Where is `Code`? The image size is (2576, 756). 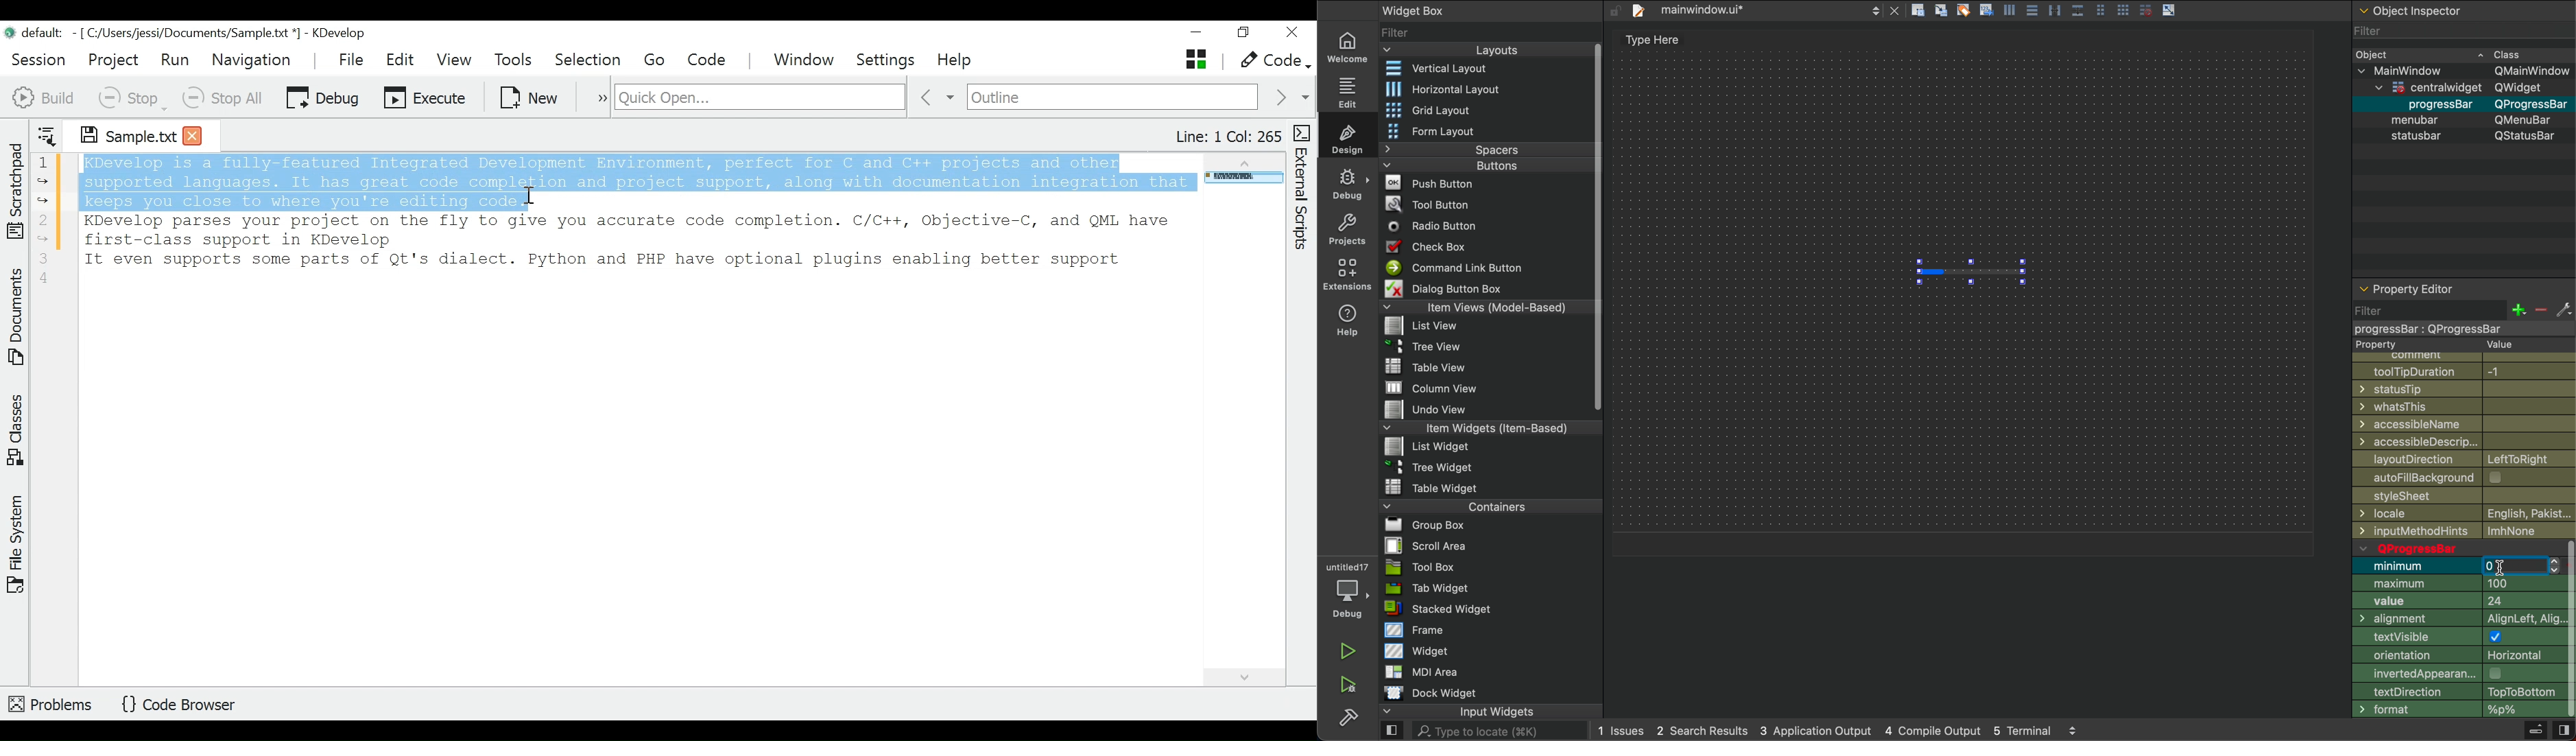 Code is located at coordinates (708, 60).